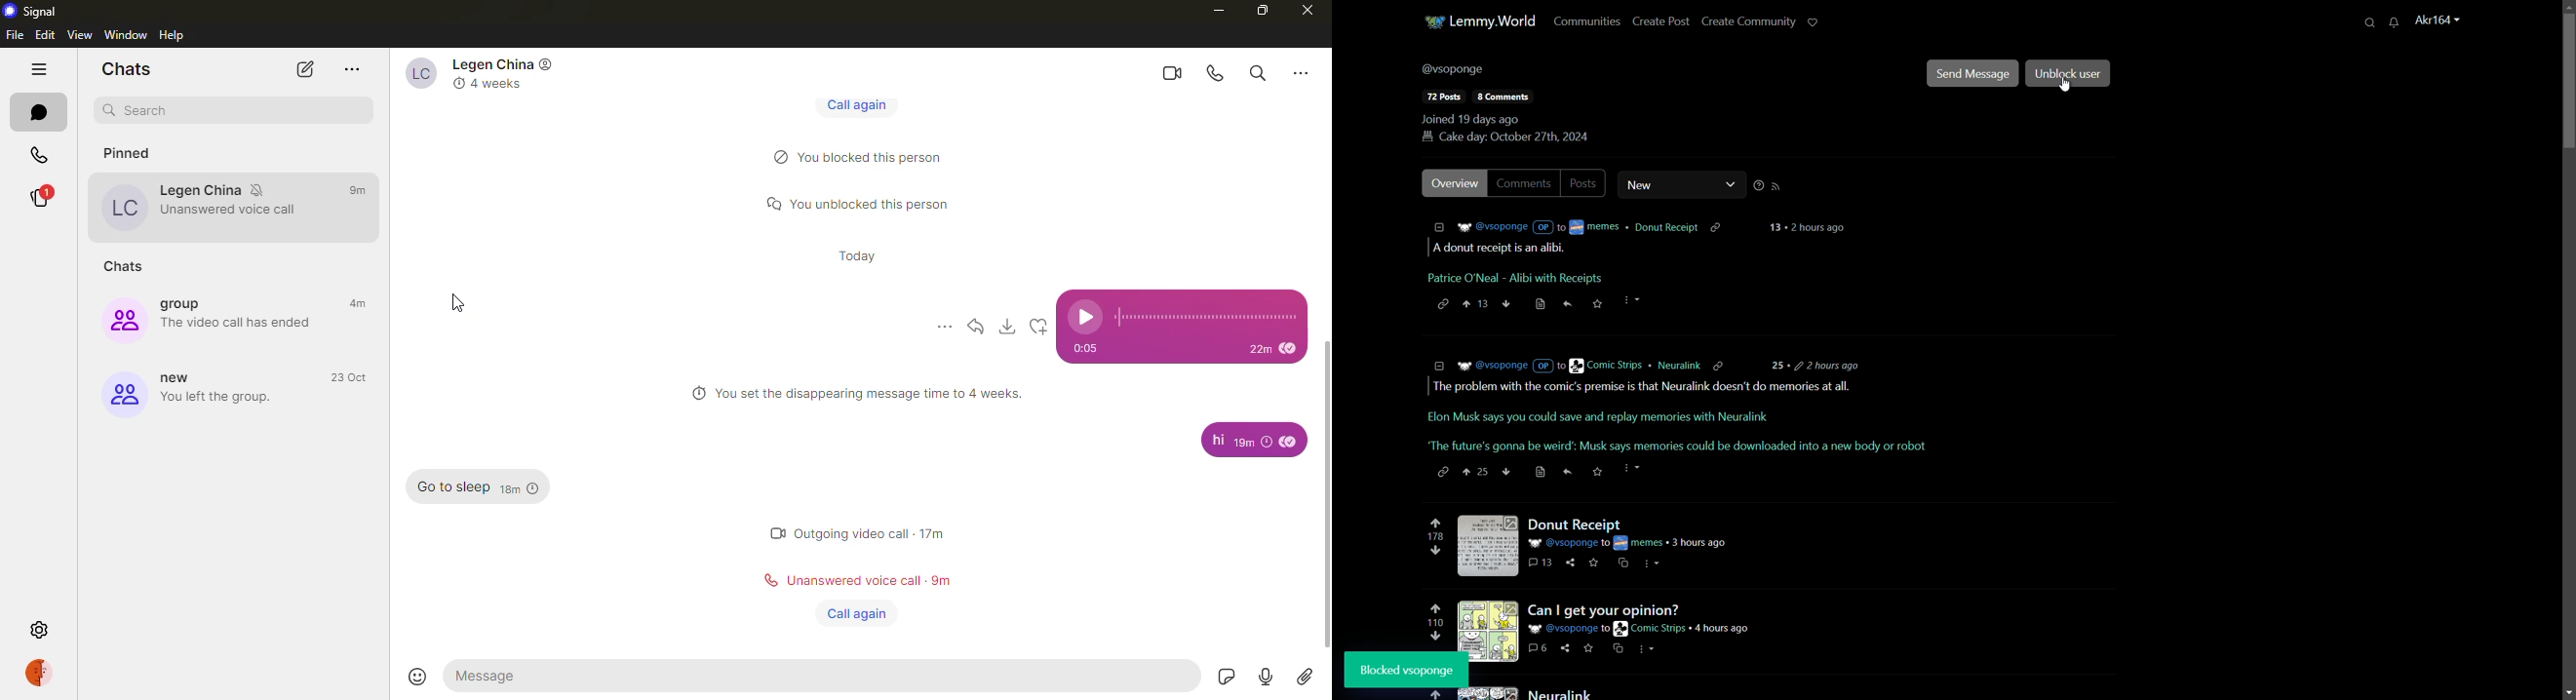  What do you see at coordinates (1565, 226) in the screenshot?
I see `details` at bounding box center [1565, 226].